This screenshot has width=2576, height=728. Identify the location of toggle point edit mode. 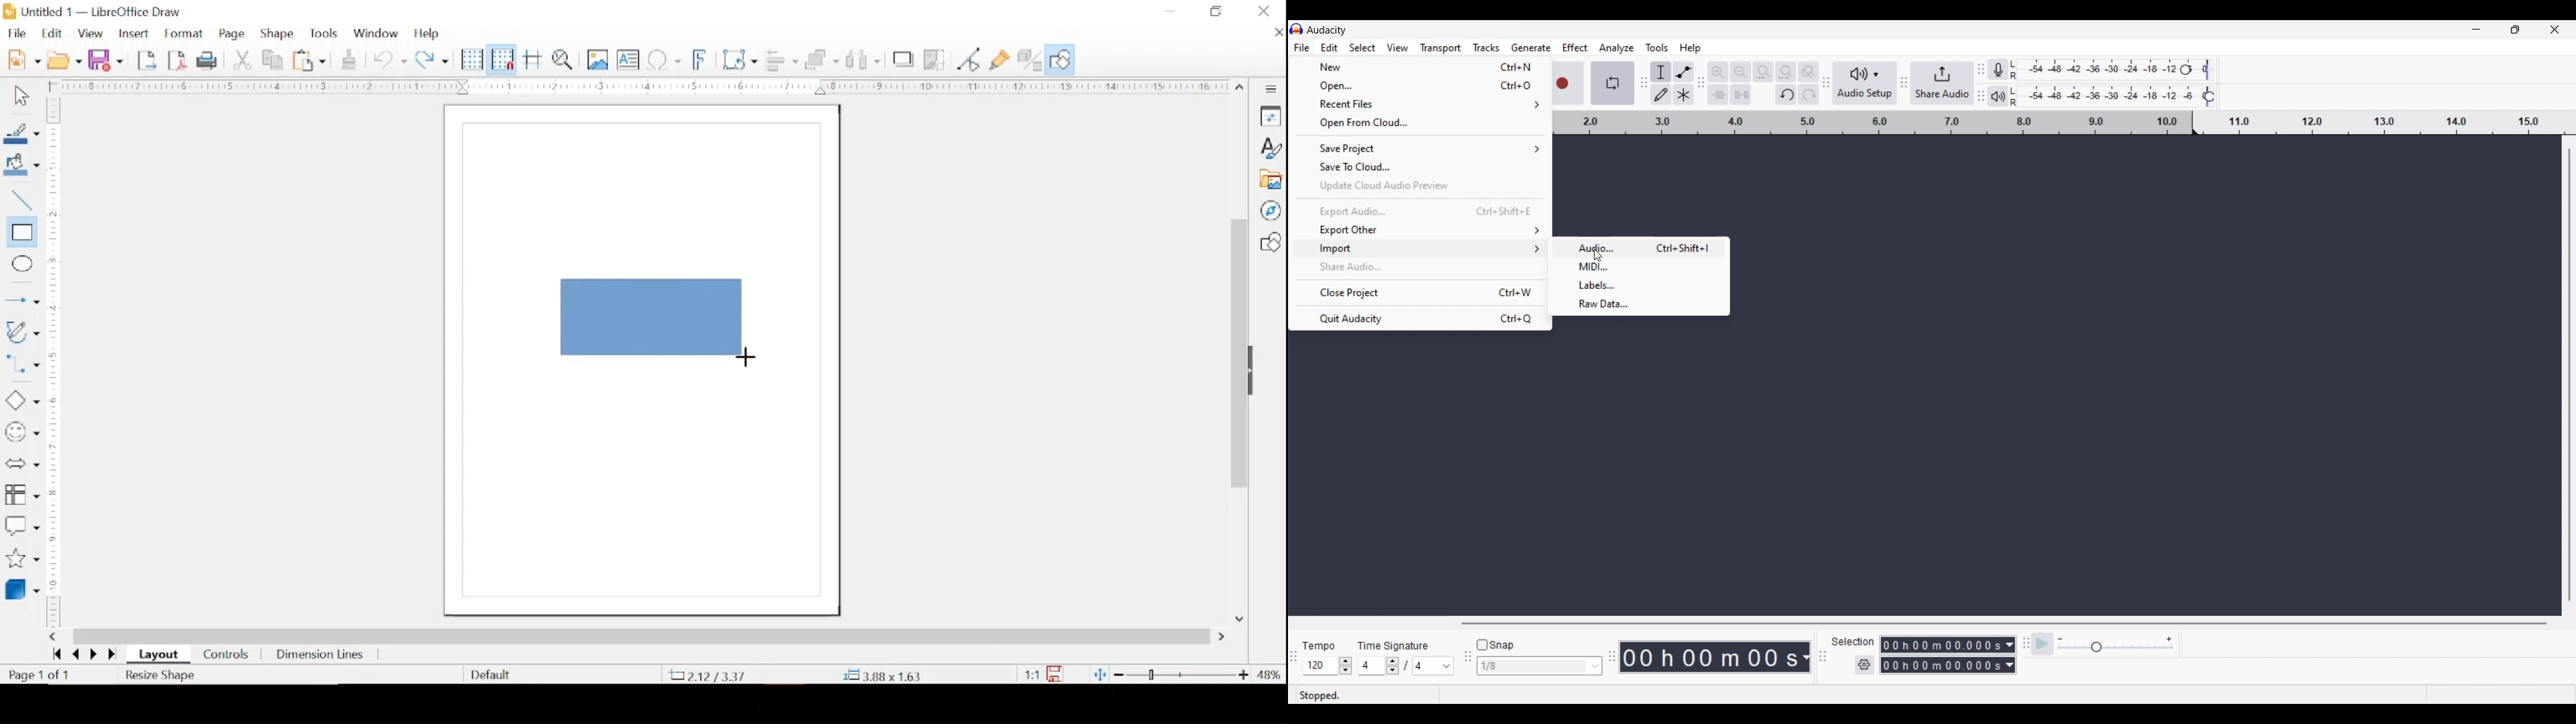
(969, 59).